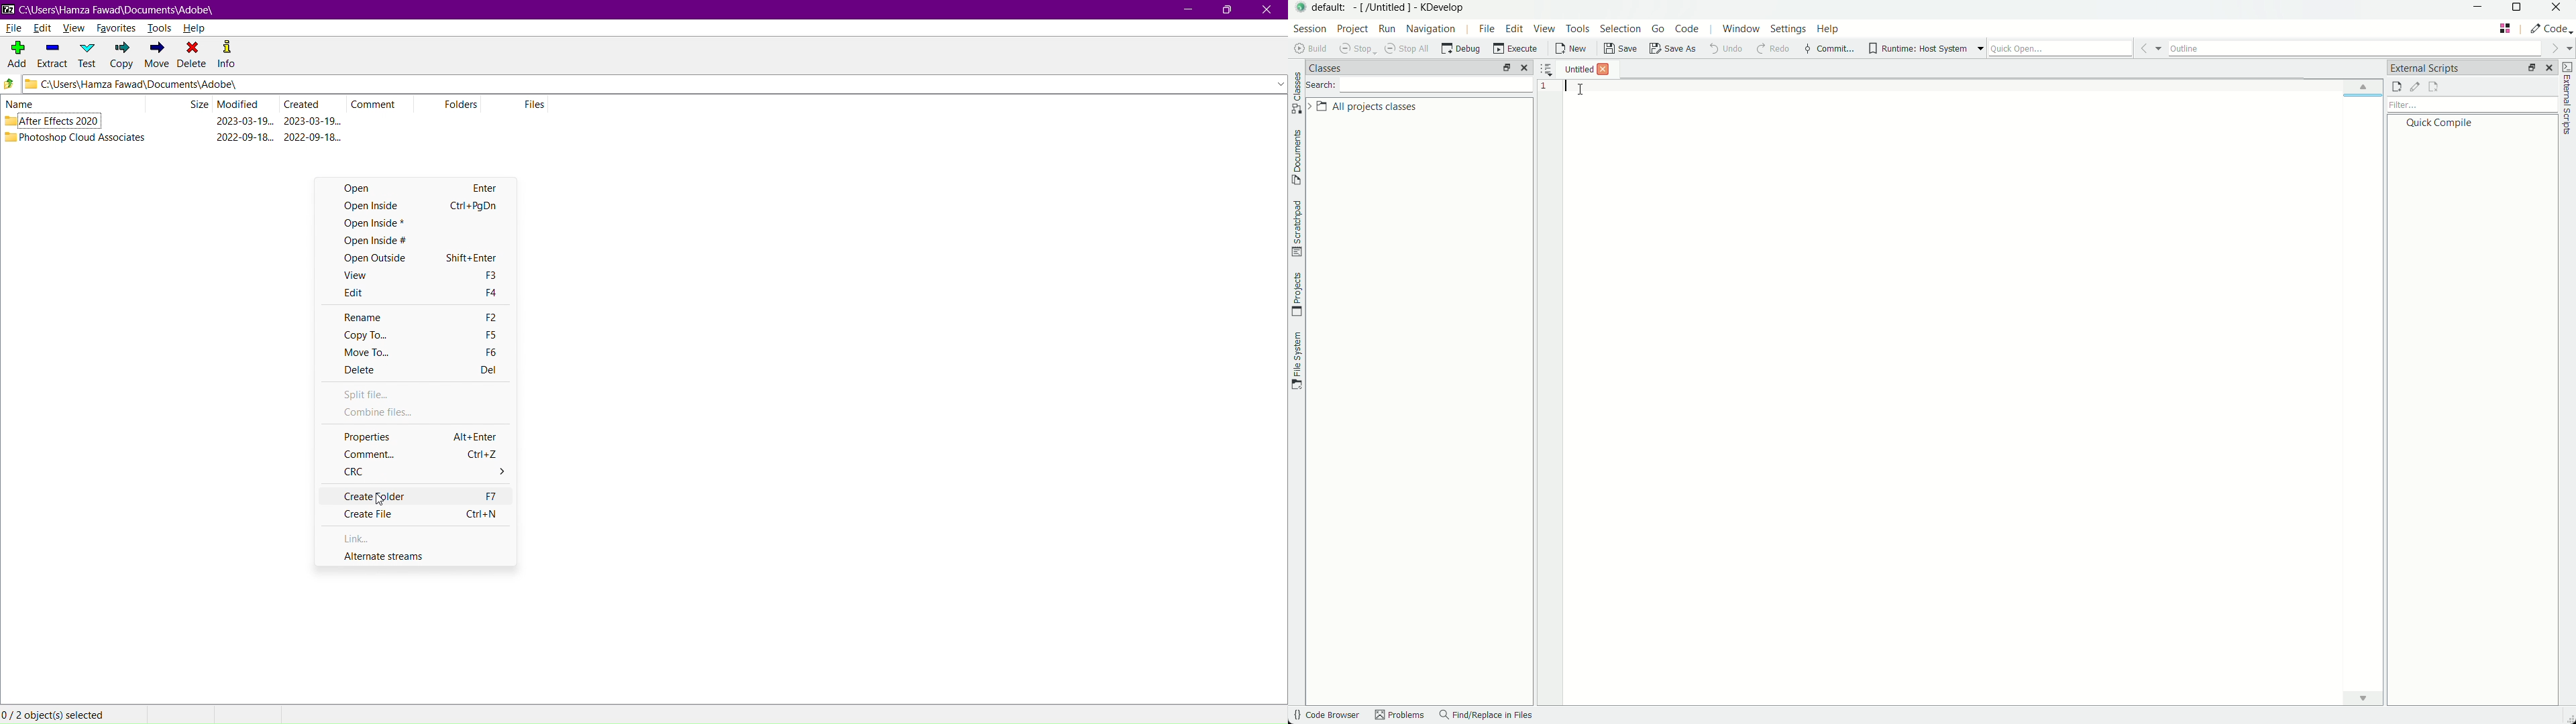 Image resolution: width=2576 pixels, height=728 pixels. What do you see at coordinates (416, 415) in the screenshot?
I see `Combine files` at bounding box center [416, 415].